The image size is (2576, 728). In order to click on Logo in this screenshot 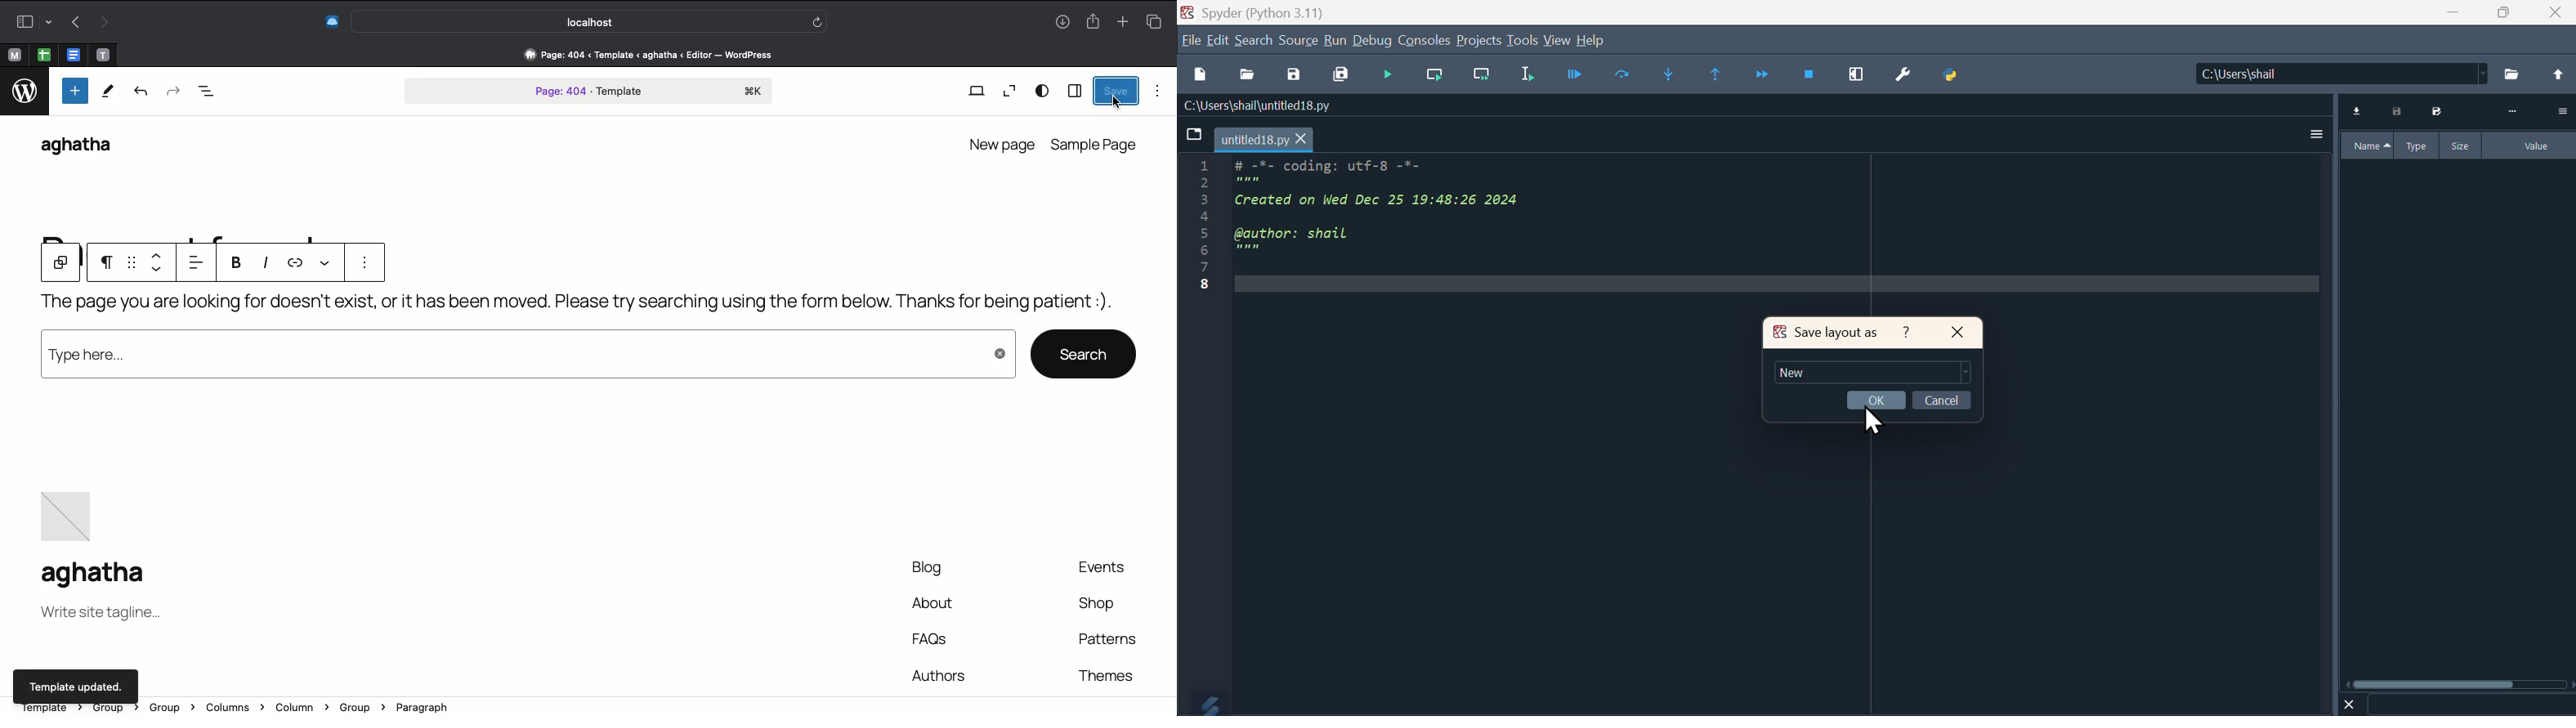, I will do `click(1204, 702)`.